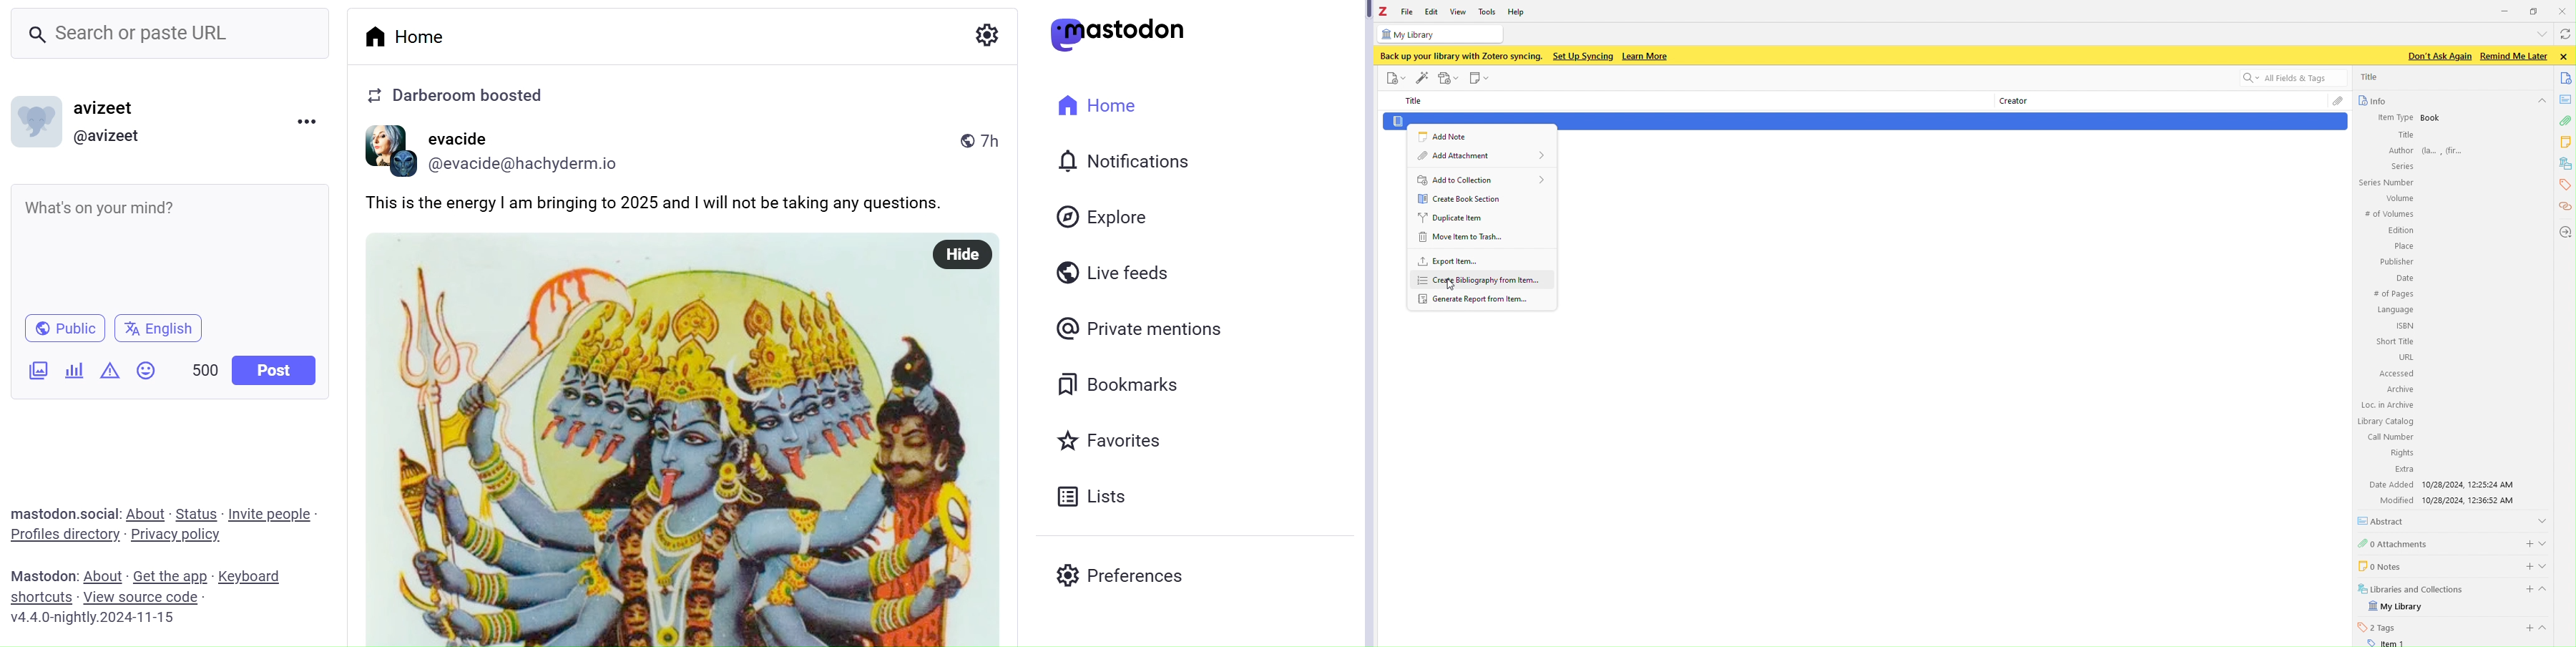 The height and width of the screenshot is (672, 2576). What do you see at coordinates (253, 577) in the screenshot?
I see `Keyboard` at bounding box center [253, 577].